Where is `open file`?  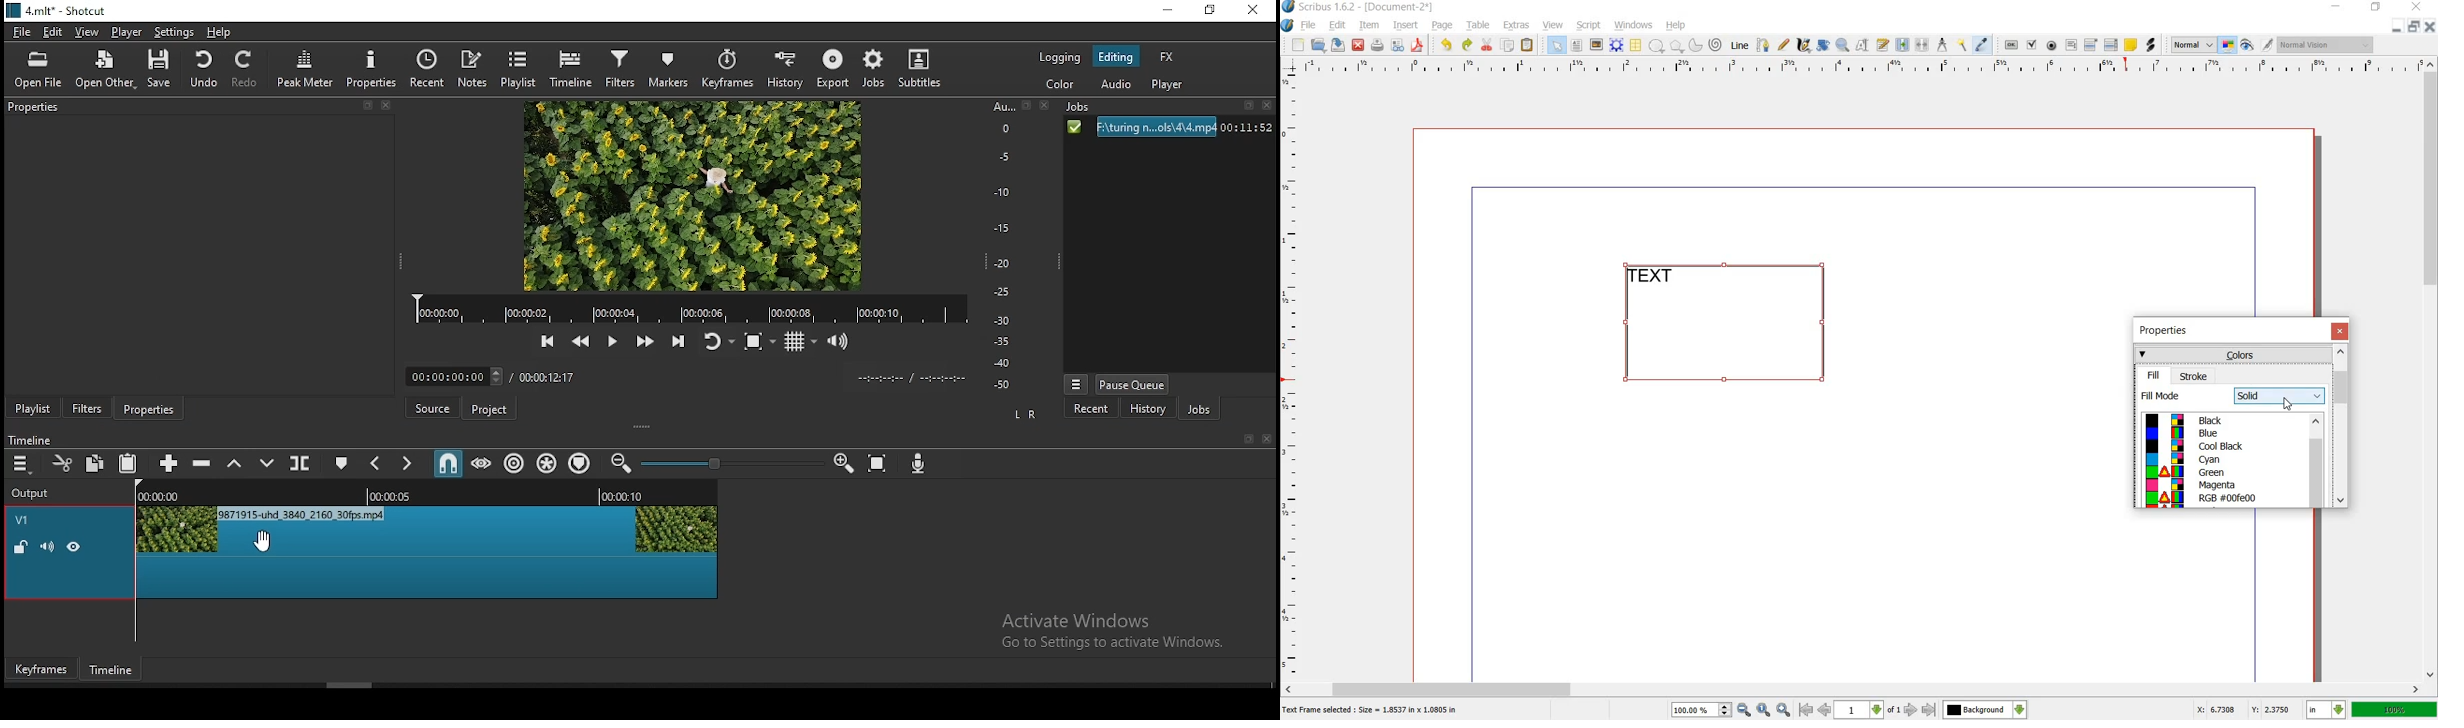 open file is located at coordinates (39, 70).